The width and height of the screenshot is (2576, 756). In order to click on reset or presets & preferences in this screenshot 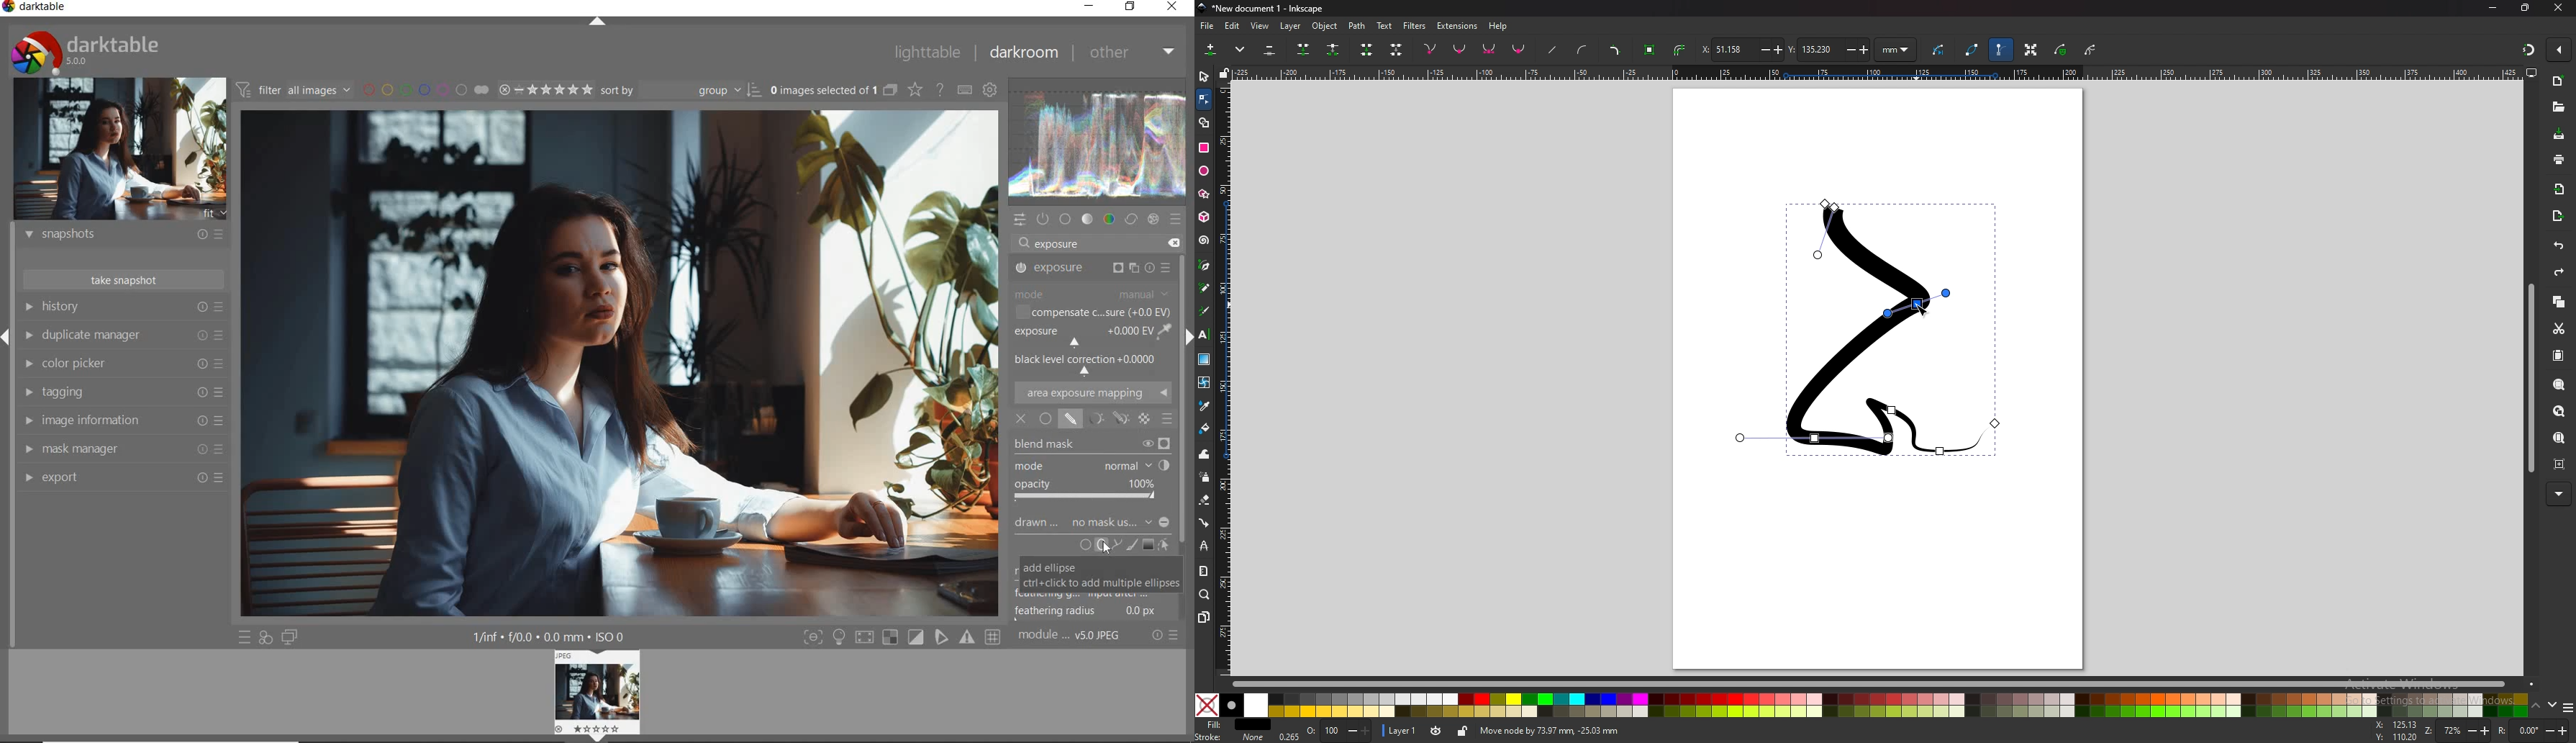, I will do `click(1165, 636)`.